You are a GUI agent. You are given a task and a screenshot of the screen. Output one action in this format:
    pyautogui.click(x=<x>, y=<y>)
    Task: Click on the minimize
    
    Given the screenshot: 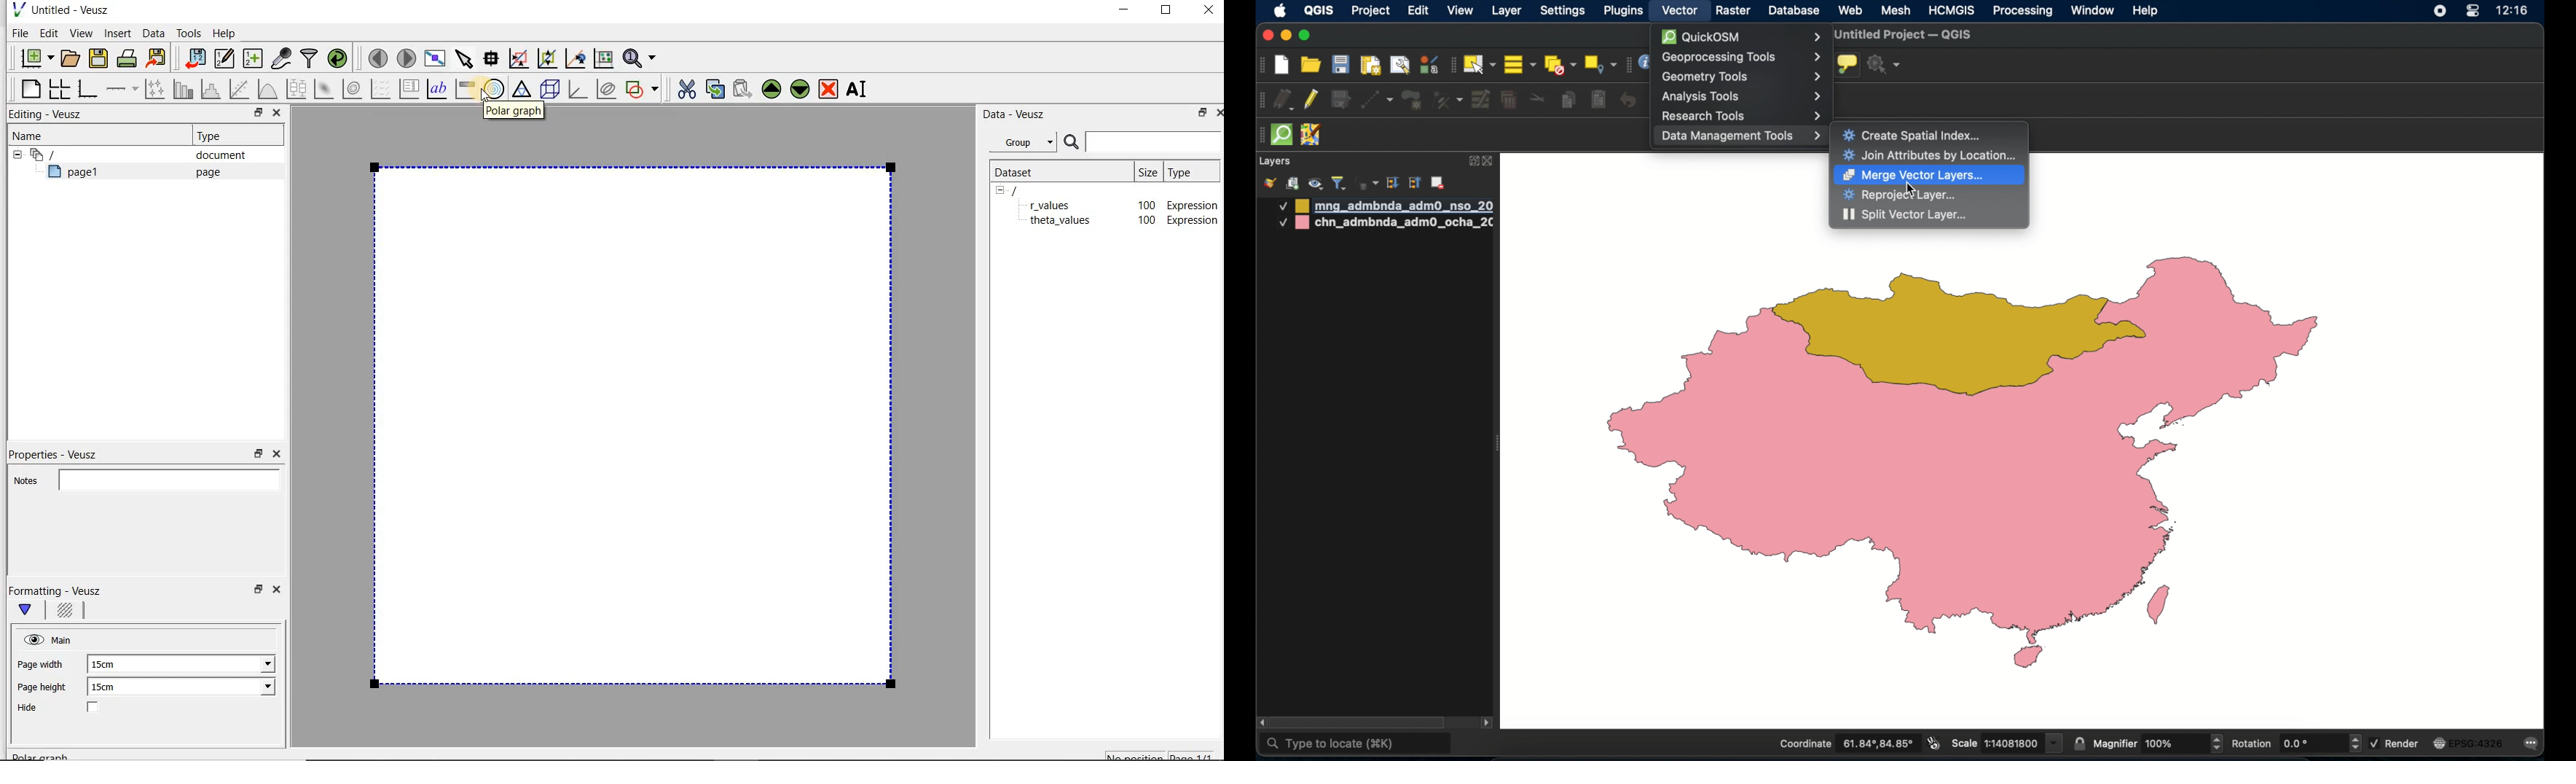 What is the action you would take?
    pyautogui.click(x=1123, y=12)
    